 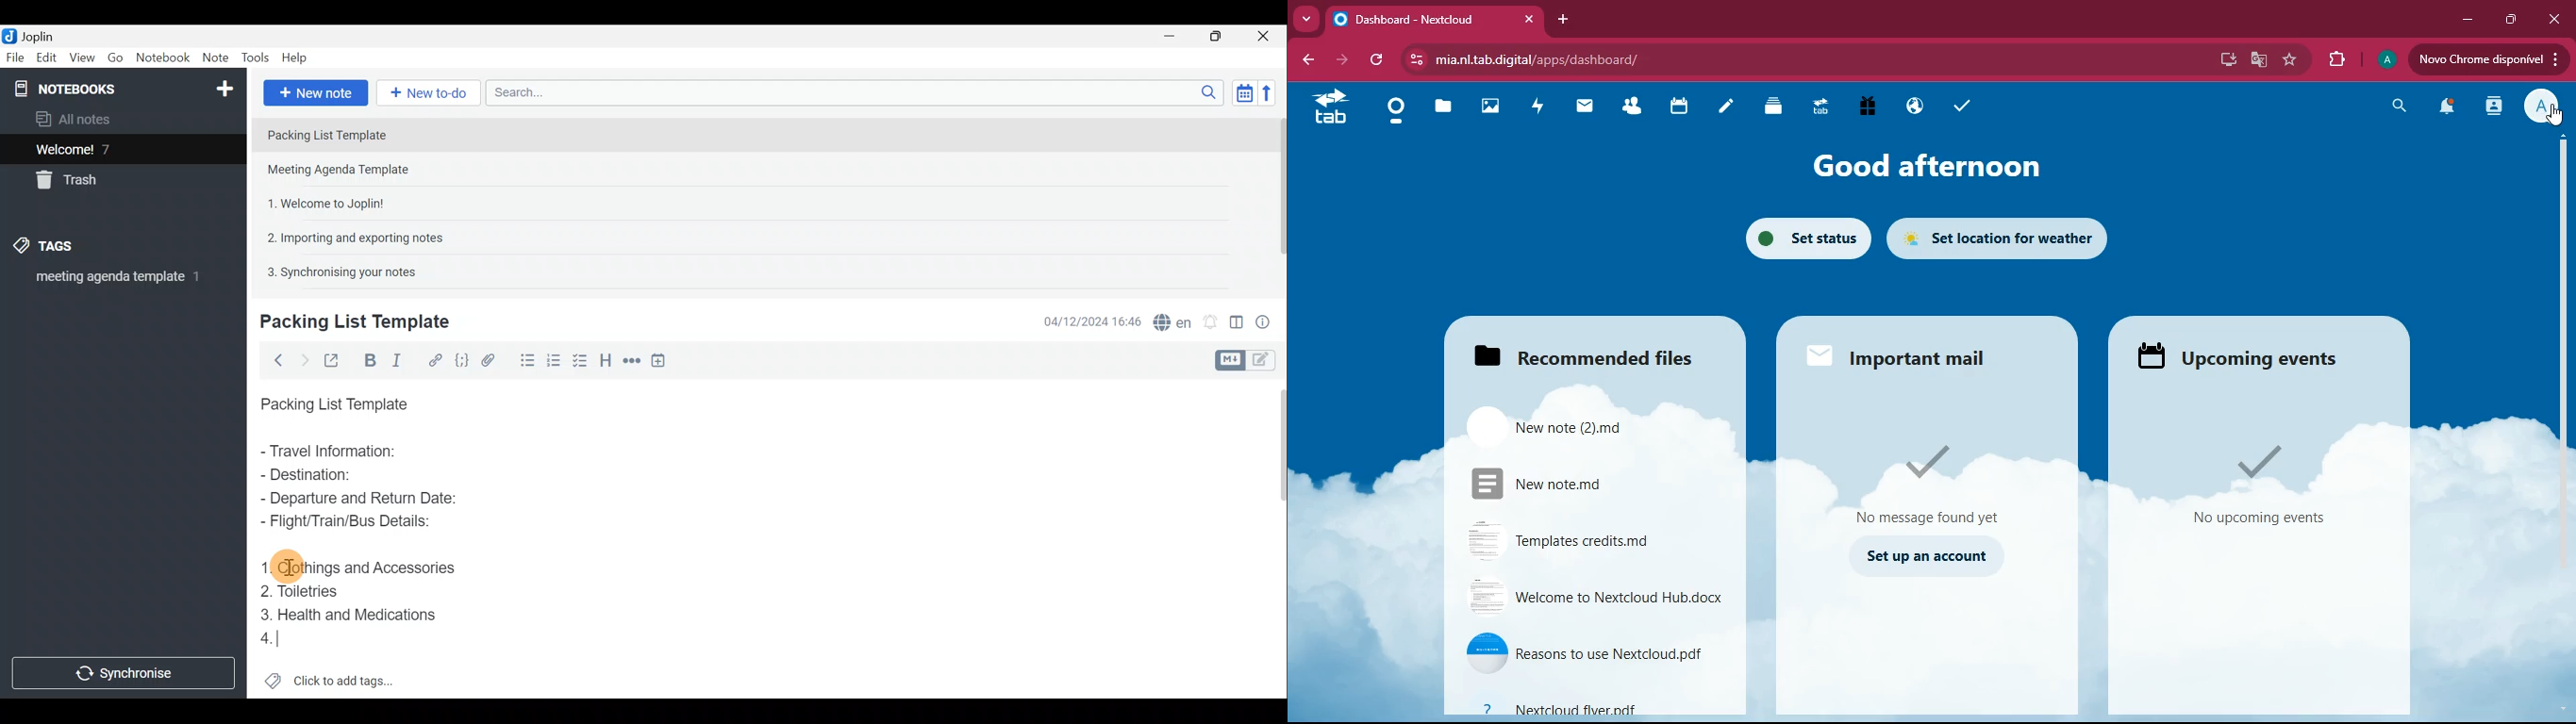 What do you see at coordinates (1306, 18) in the screenshot?
I see `more` at bounding box center [1306, 18].